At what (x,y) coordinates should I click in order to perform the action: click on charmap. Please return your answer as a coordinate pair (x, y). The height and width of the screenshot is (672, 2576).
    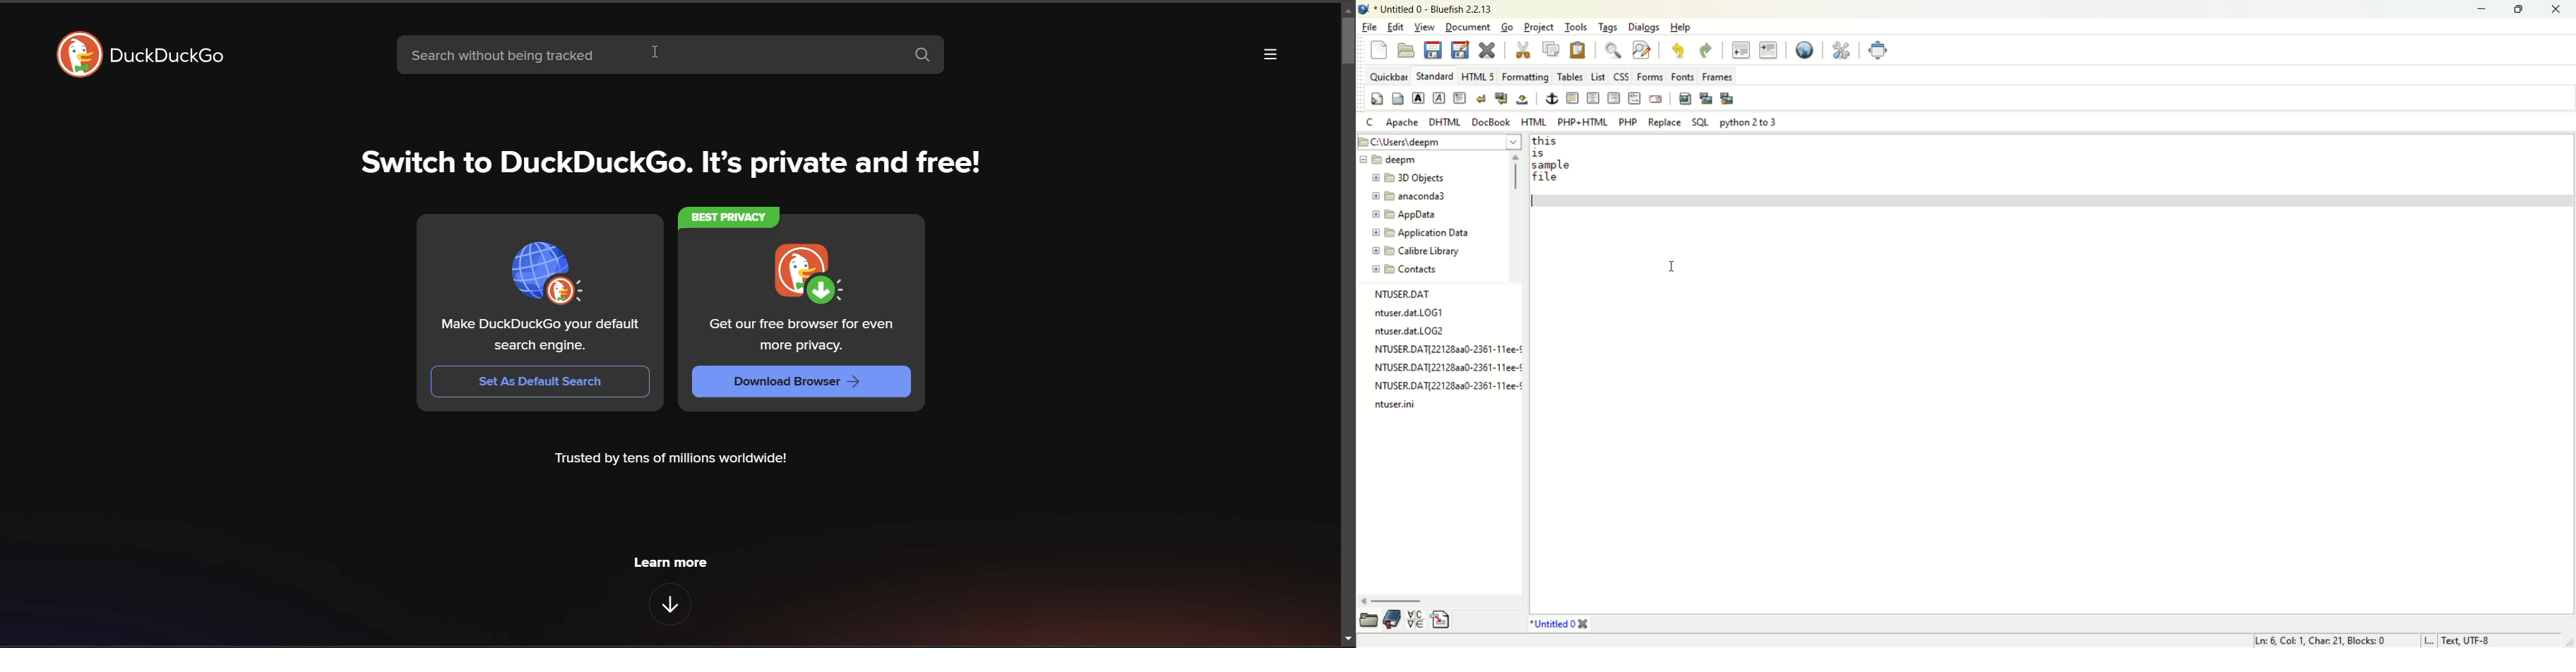
    Looking at the image, I should click on (1416, 619).